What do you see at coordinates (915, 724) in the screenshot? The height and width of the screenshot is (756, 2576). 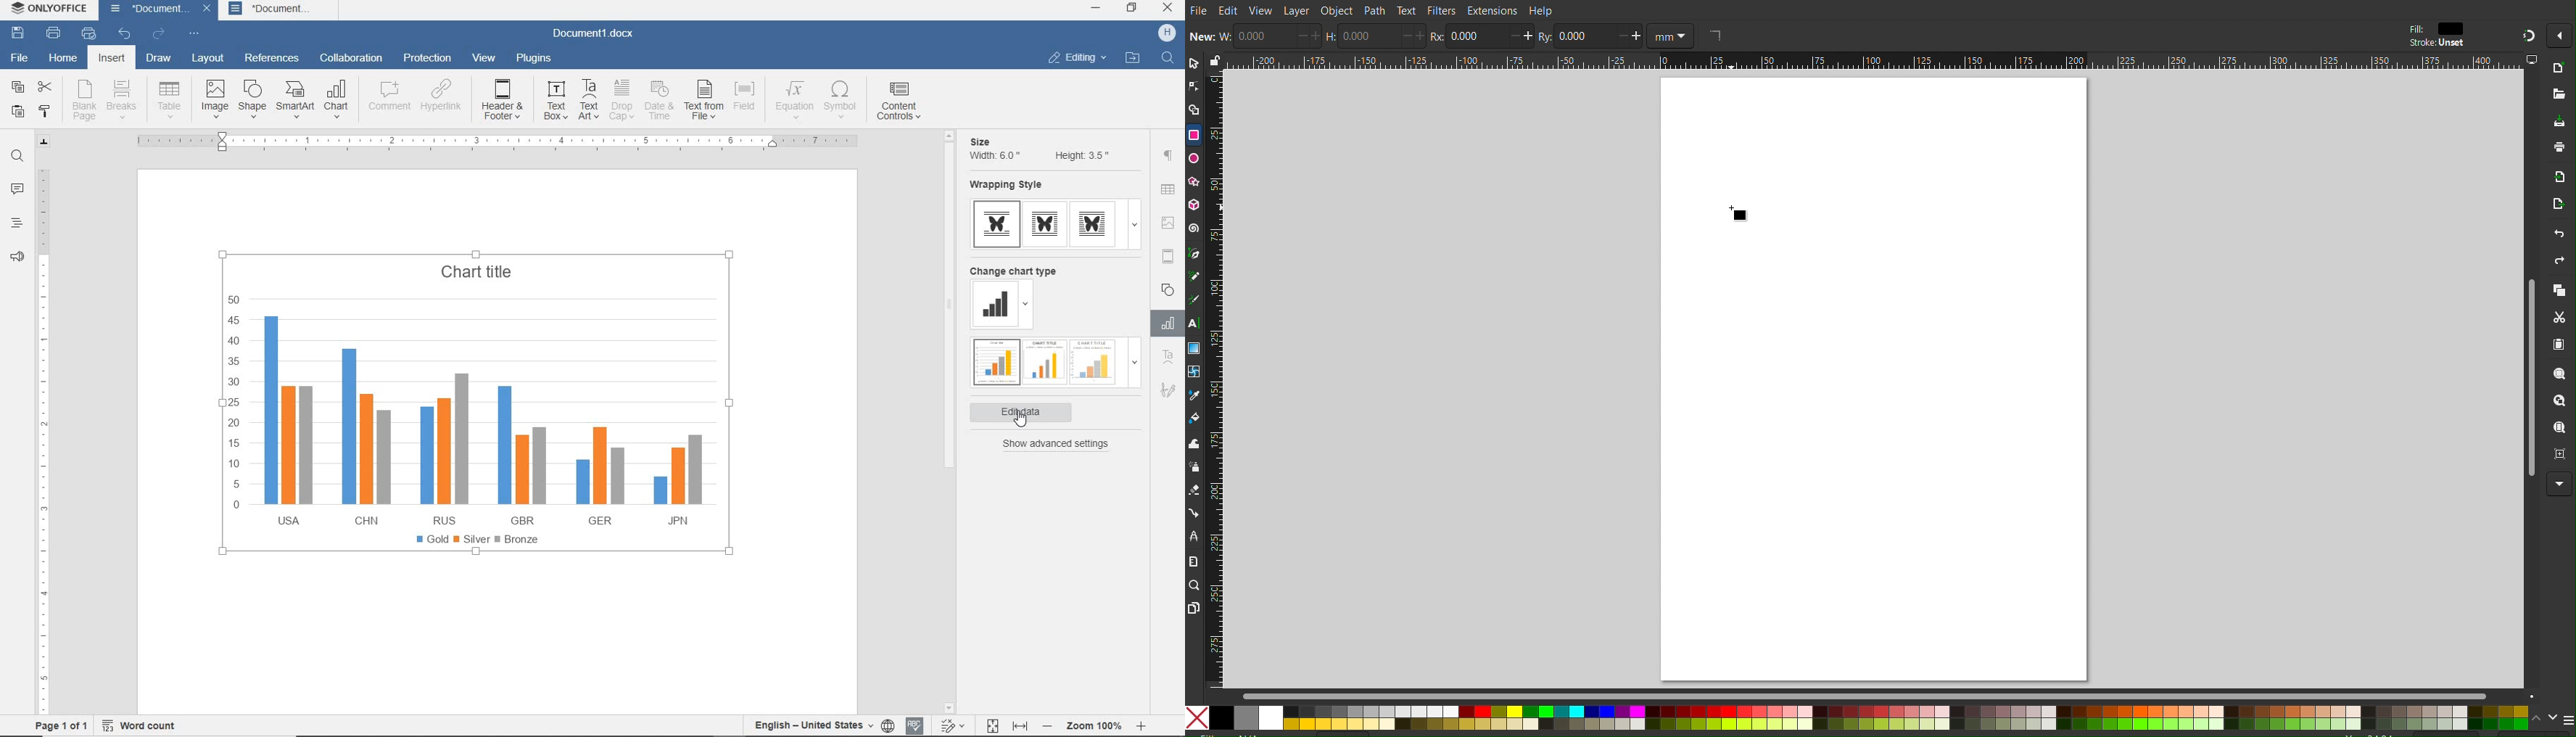 I see `spell check` at bounding box center [915, 724].